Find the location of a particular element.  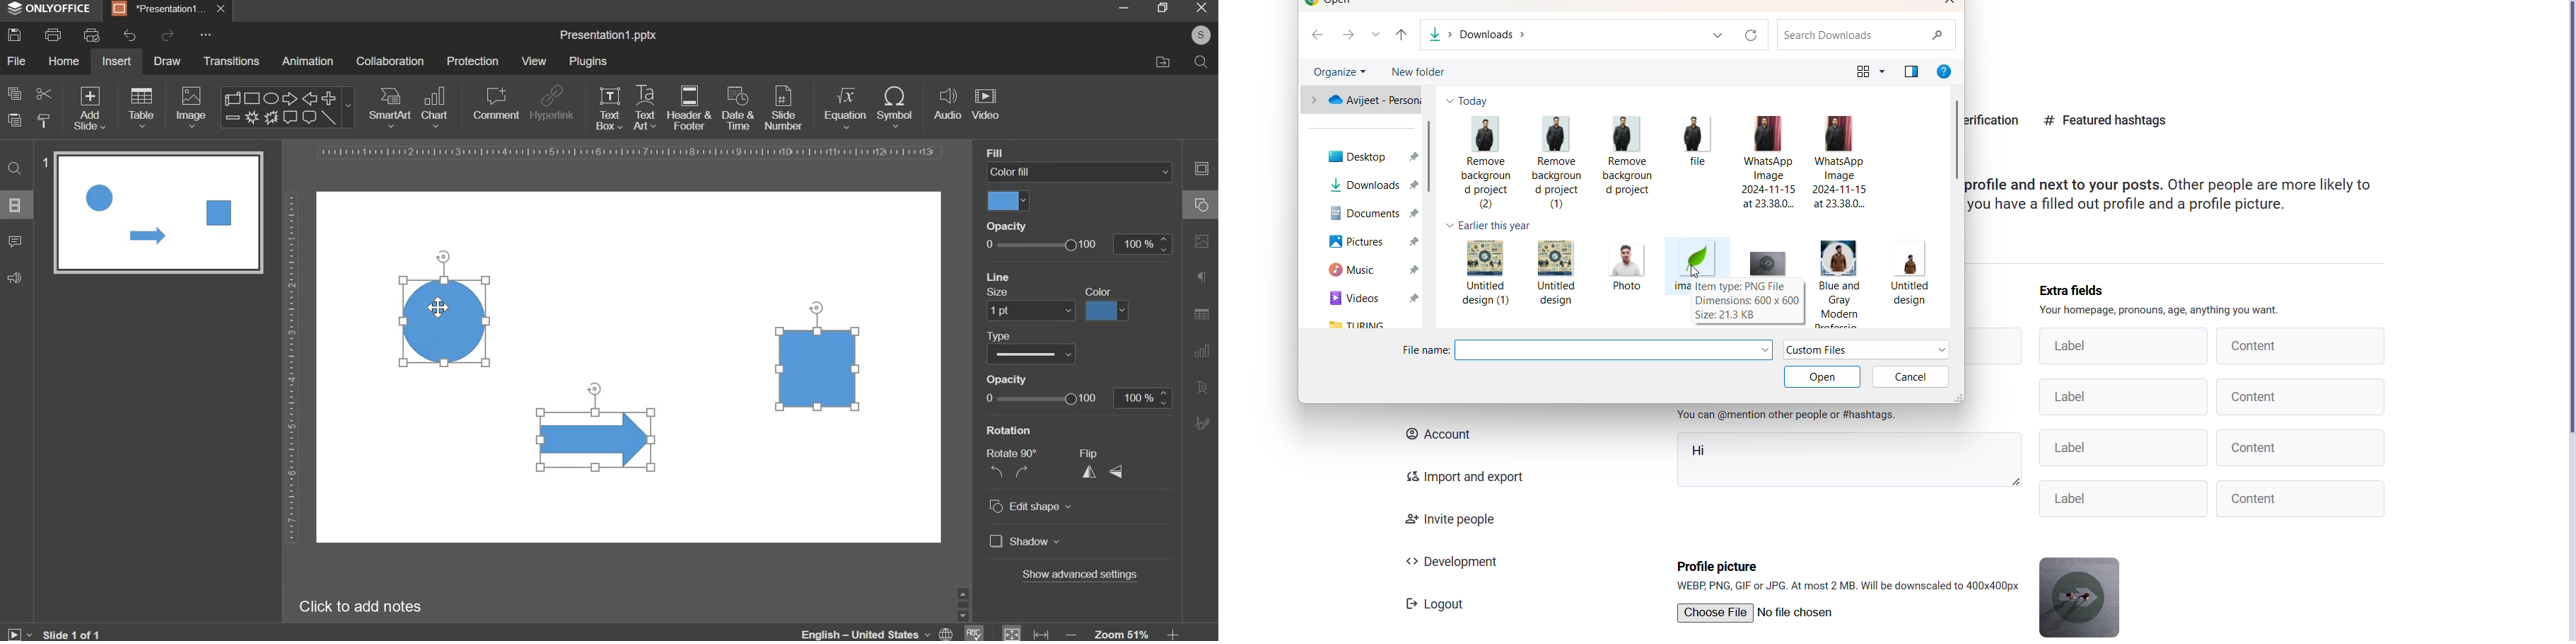

paragraph setting is located at coordinates (1203, 279).